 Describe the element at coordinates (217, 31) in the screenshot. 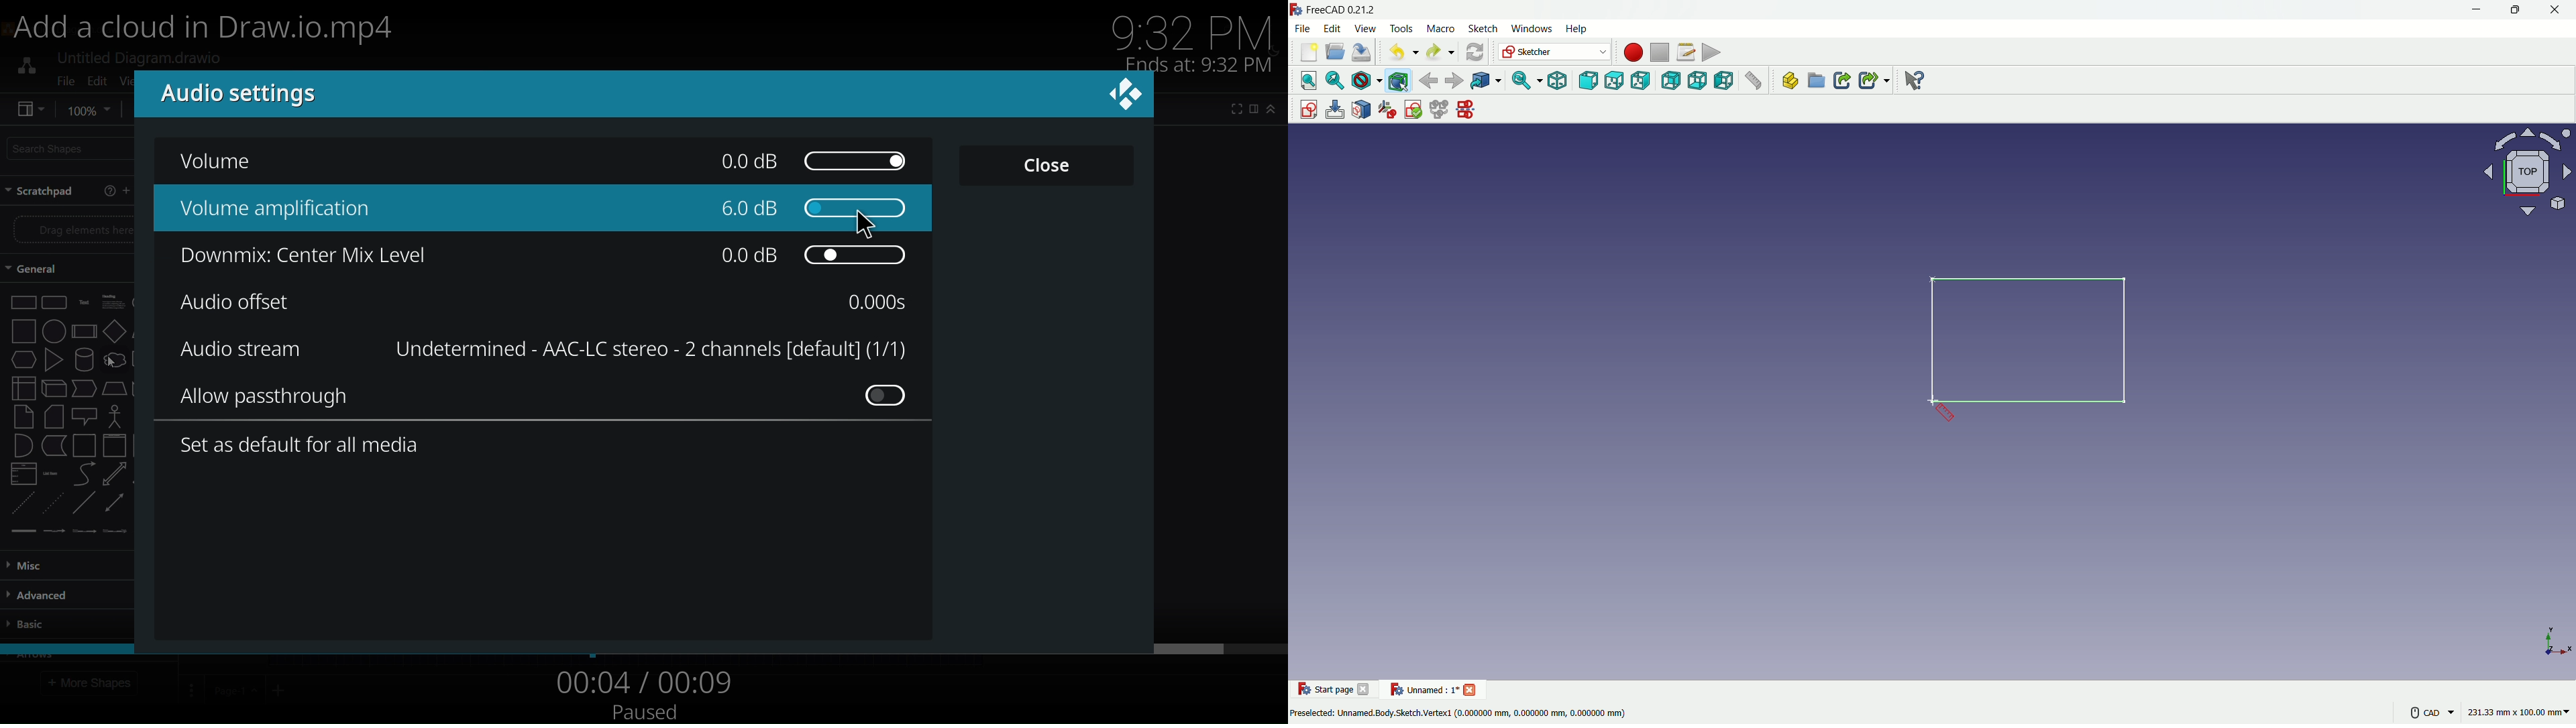

I see `Add a cloud in Draw.io.mp4` at that location.